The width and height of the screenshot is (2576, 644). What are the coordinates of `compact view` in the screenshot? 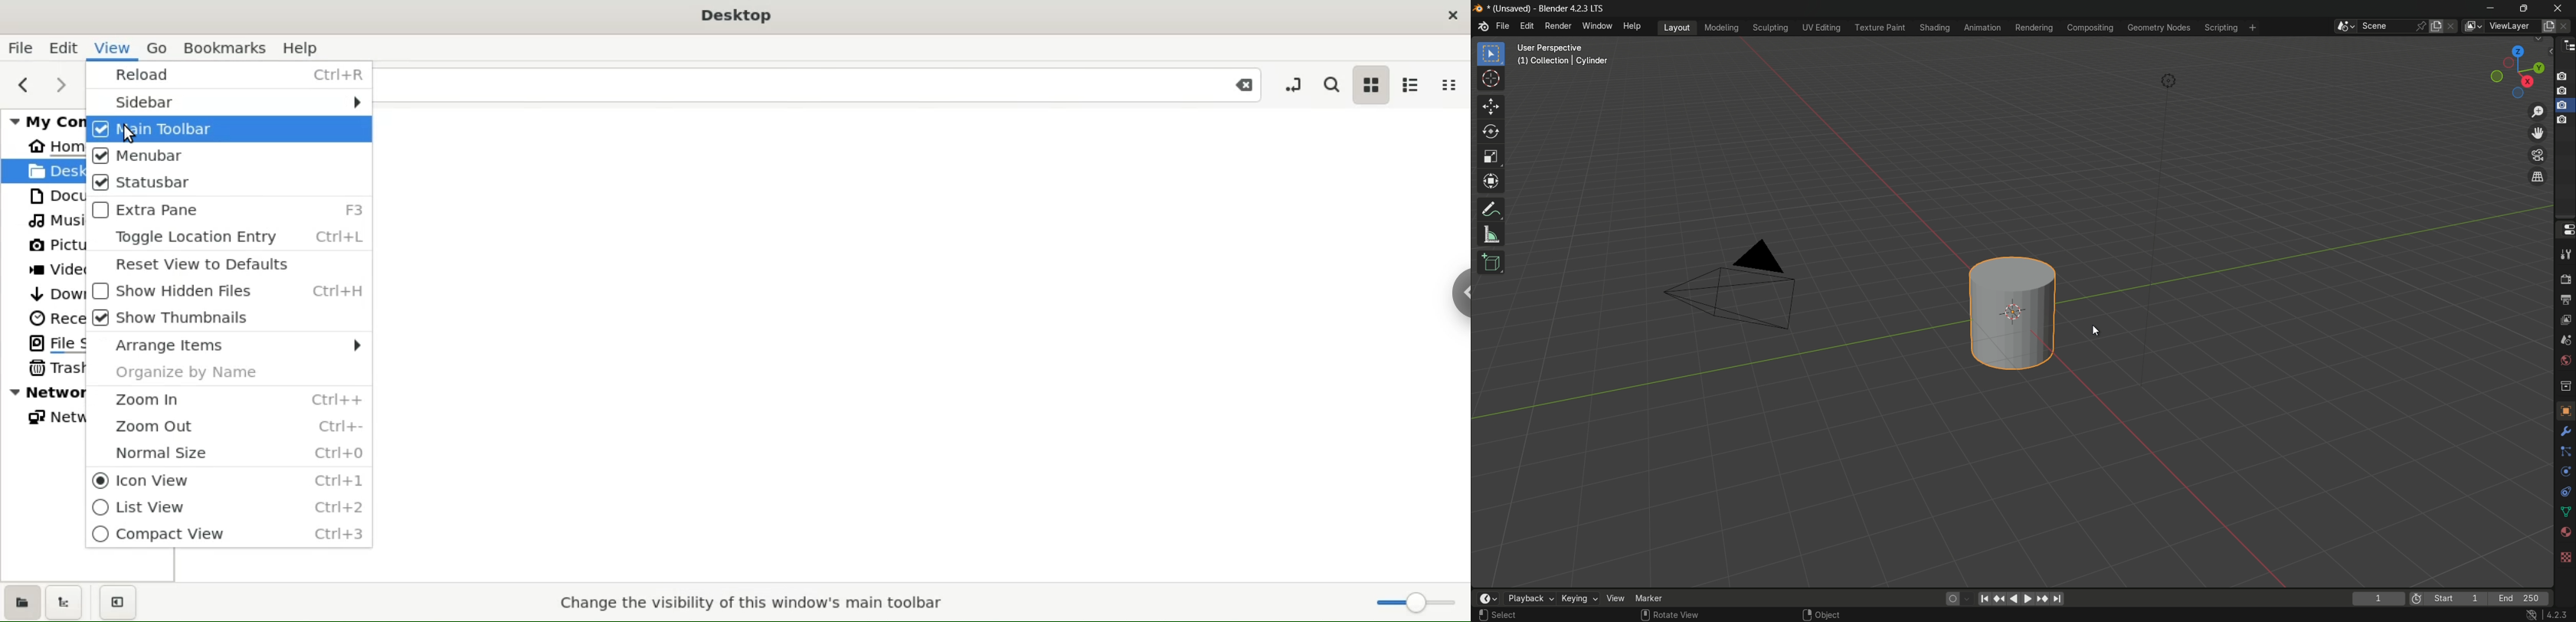 It's located at (1454, 84).